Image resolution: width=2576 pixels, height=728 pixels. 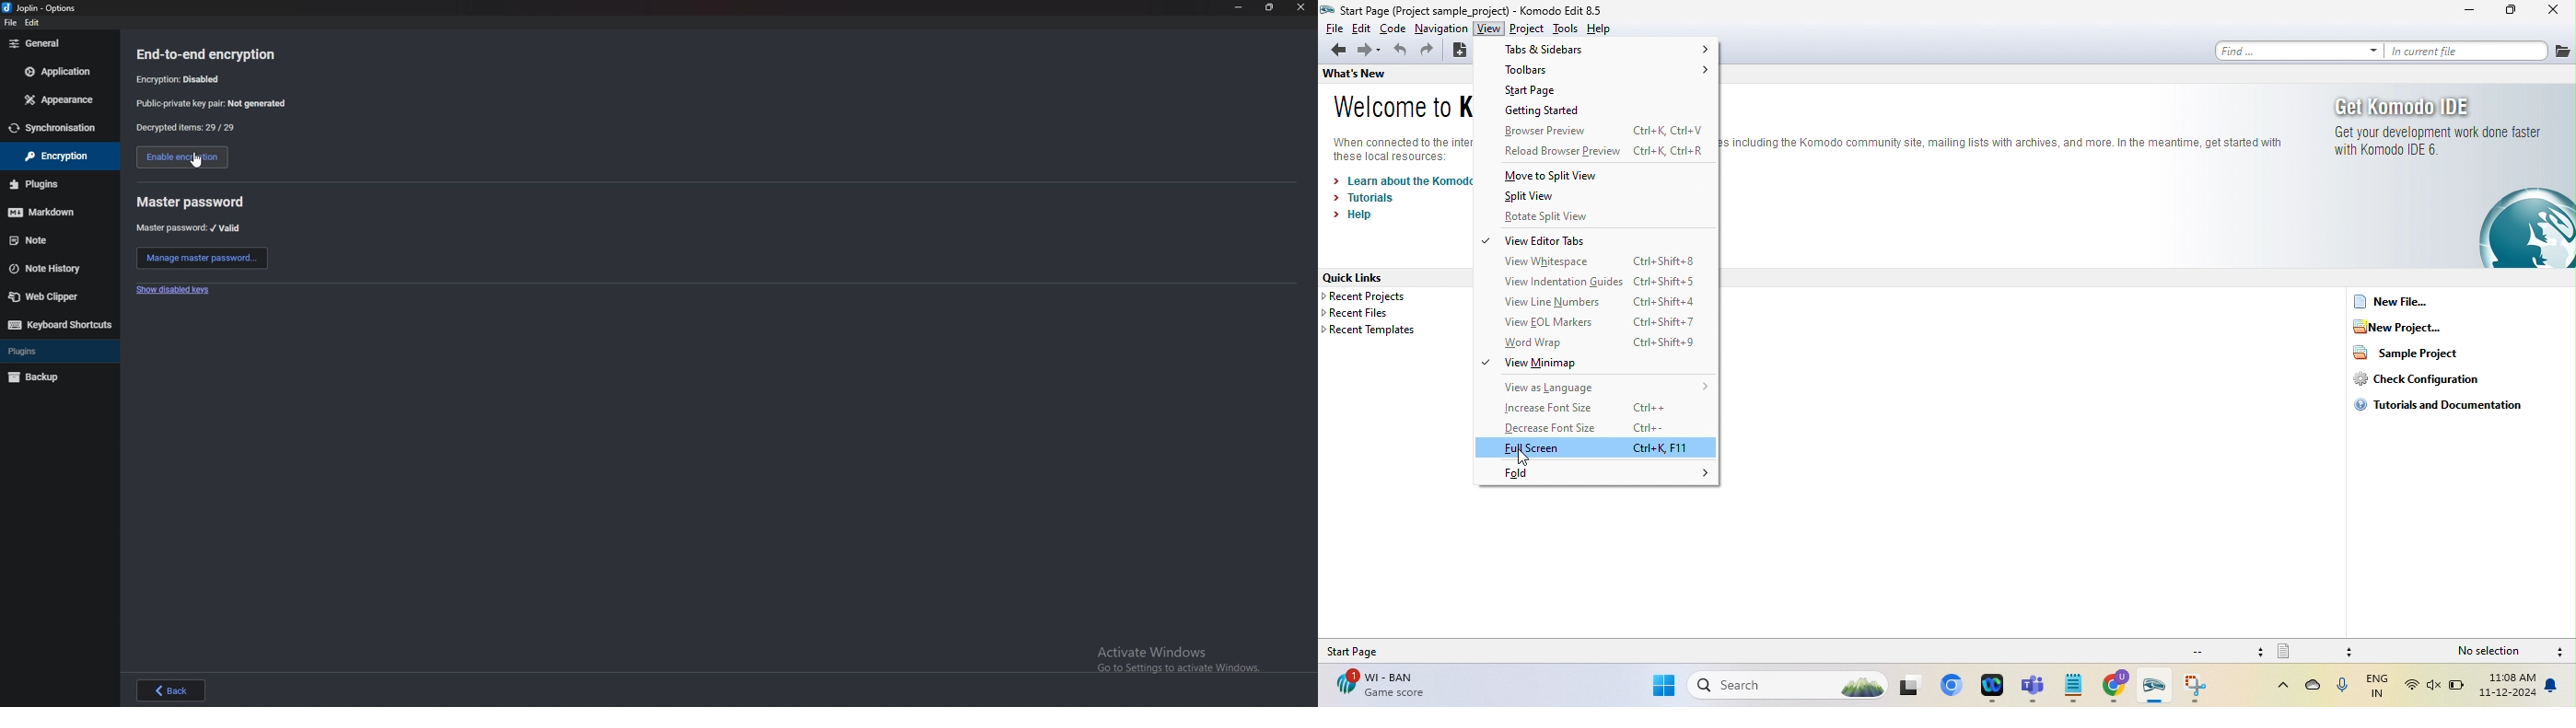 I want to click on , so click(x=24, y=351).